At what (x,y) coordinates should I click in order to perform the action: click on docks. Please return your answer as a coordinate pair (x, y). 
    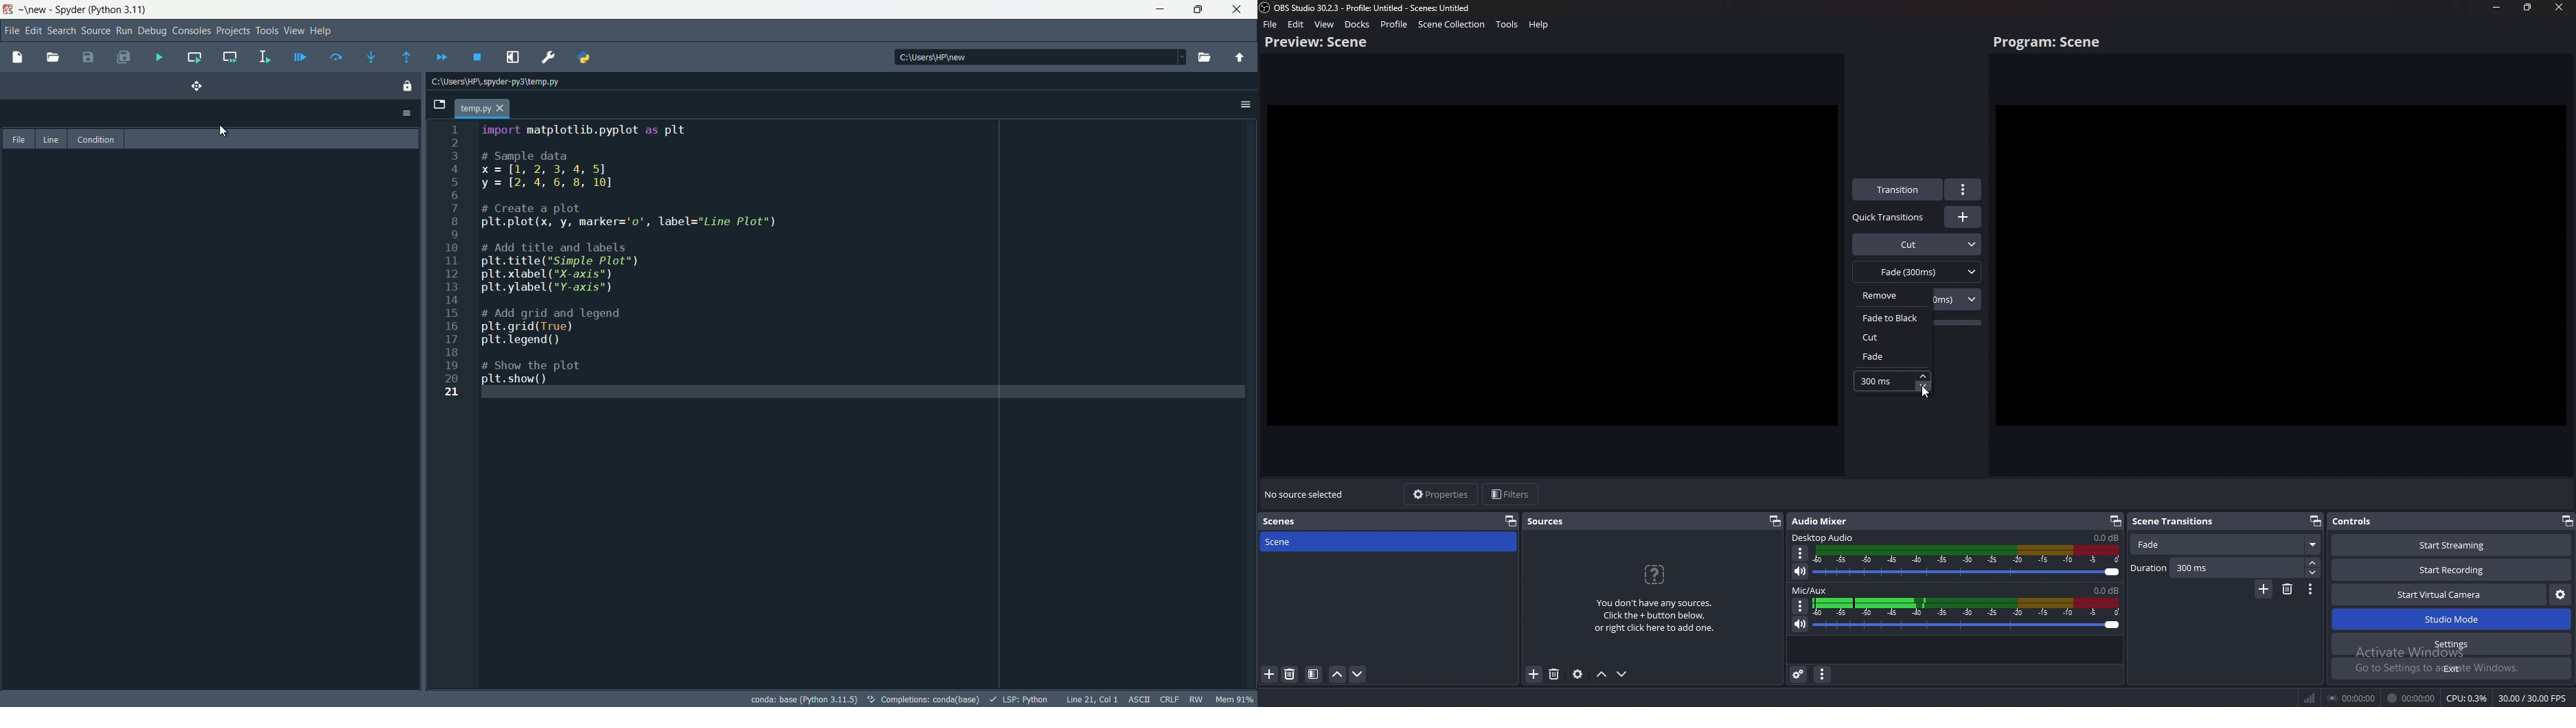
    Looking at the image, I should click on (1357, 24).